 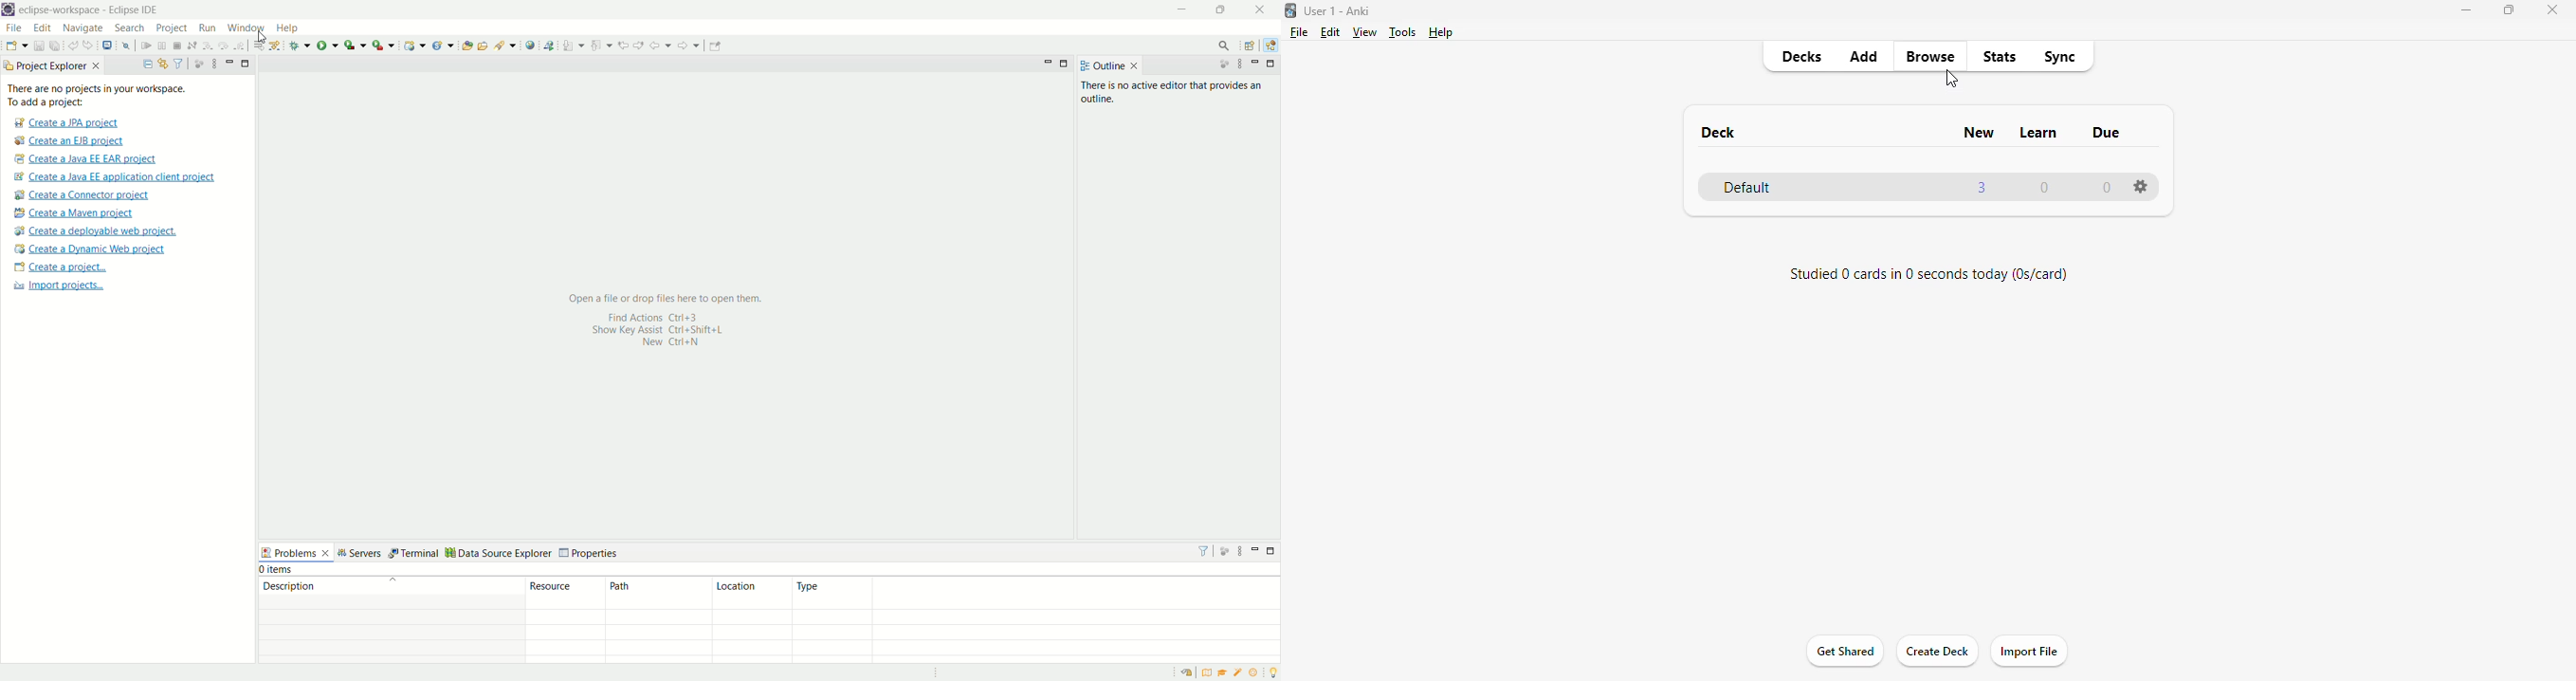 What do you see at coordinates (1929, 275) in the screenshot?
I see `studies 0 cards in 0 seconds today (0s/card)` at bounding box center [1929, 275].